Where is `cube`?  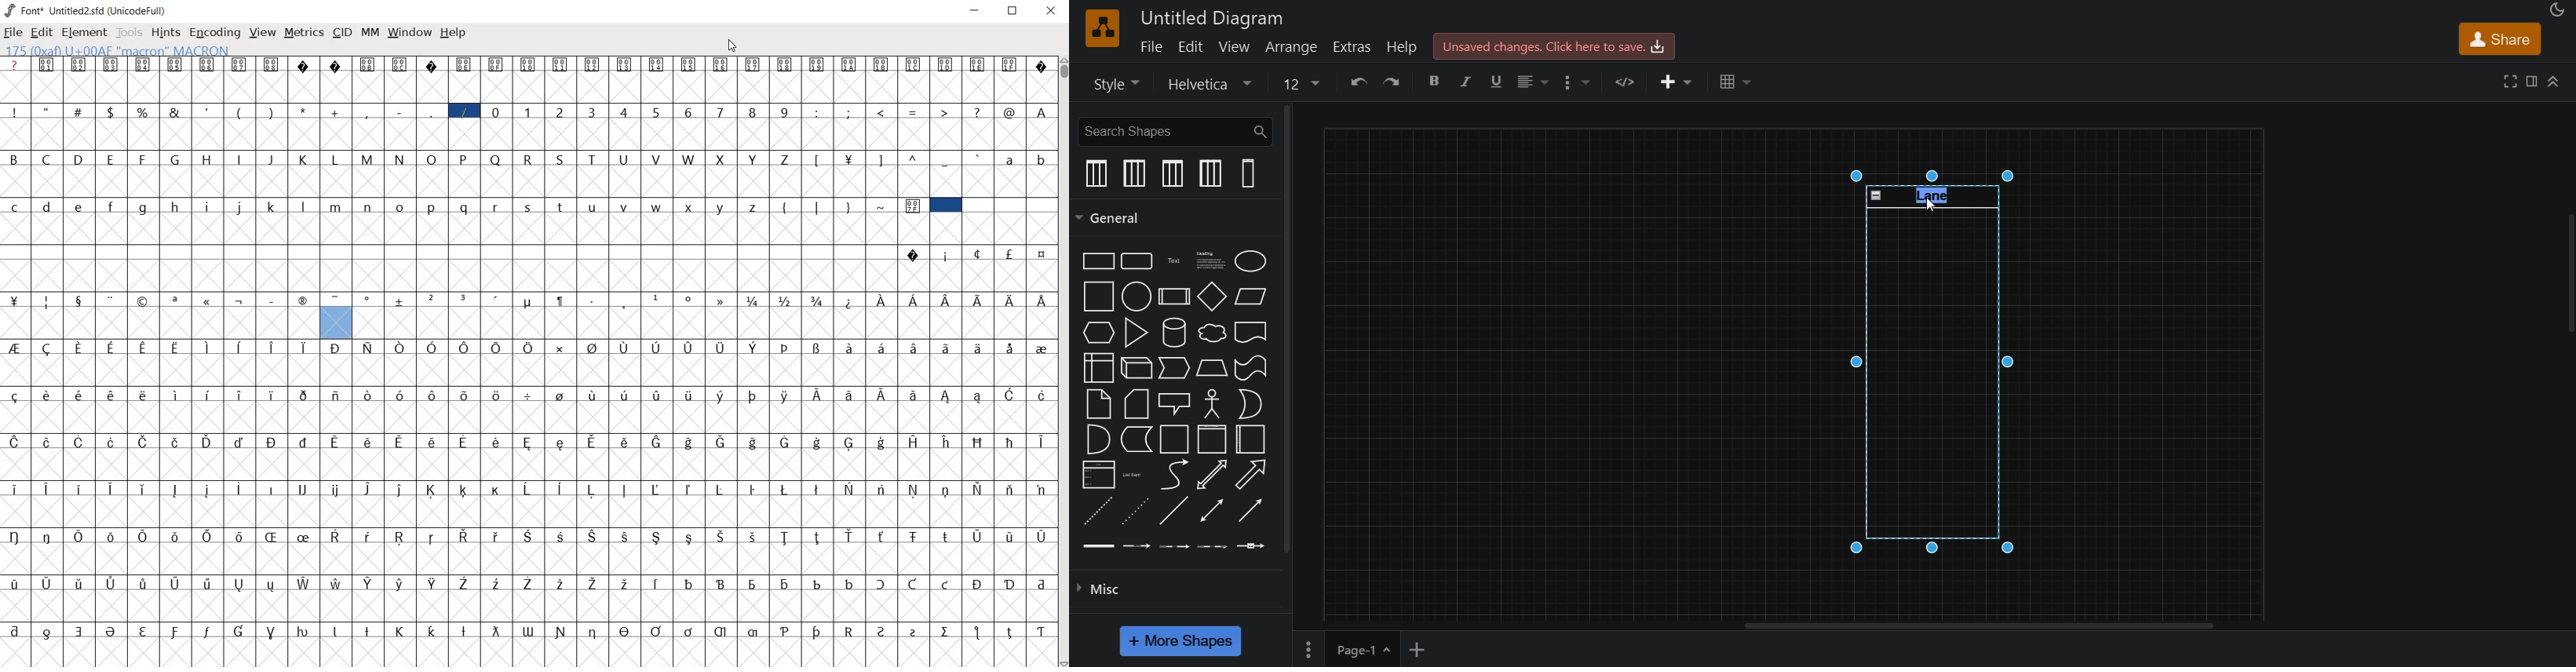
cube is located at coordinates (1133, 370).